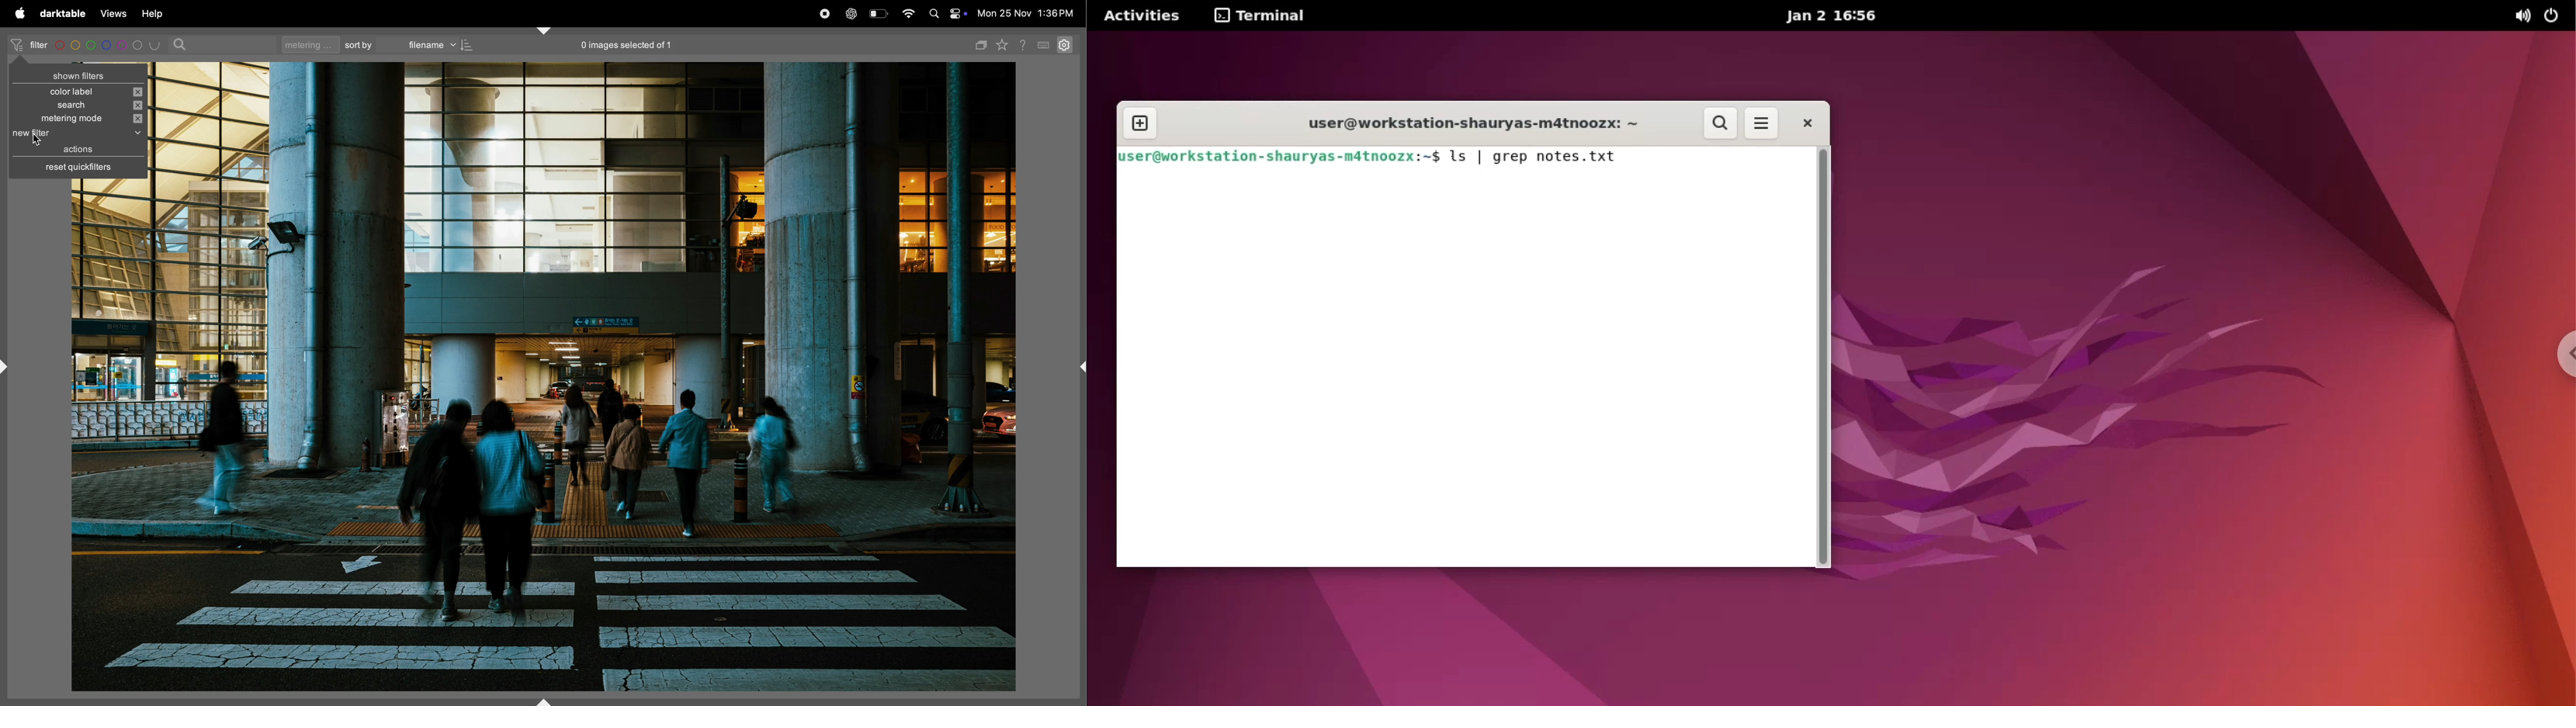  I want to click on metering mode, so click(76, 120).